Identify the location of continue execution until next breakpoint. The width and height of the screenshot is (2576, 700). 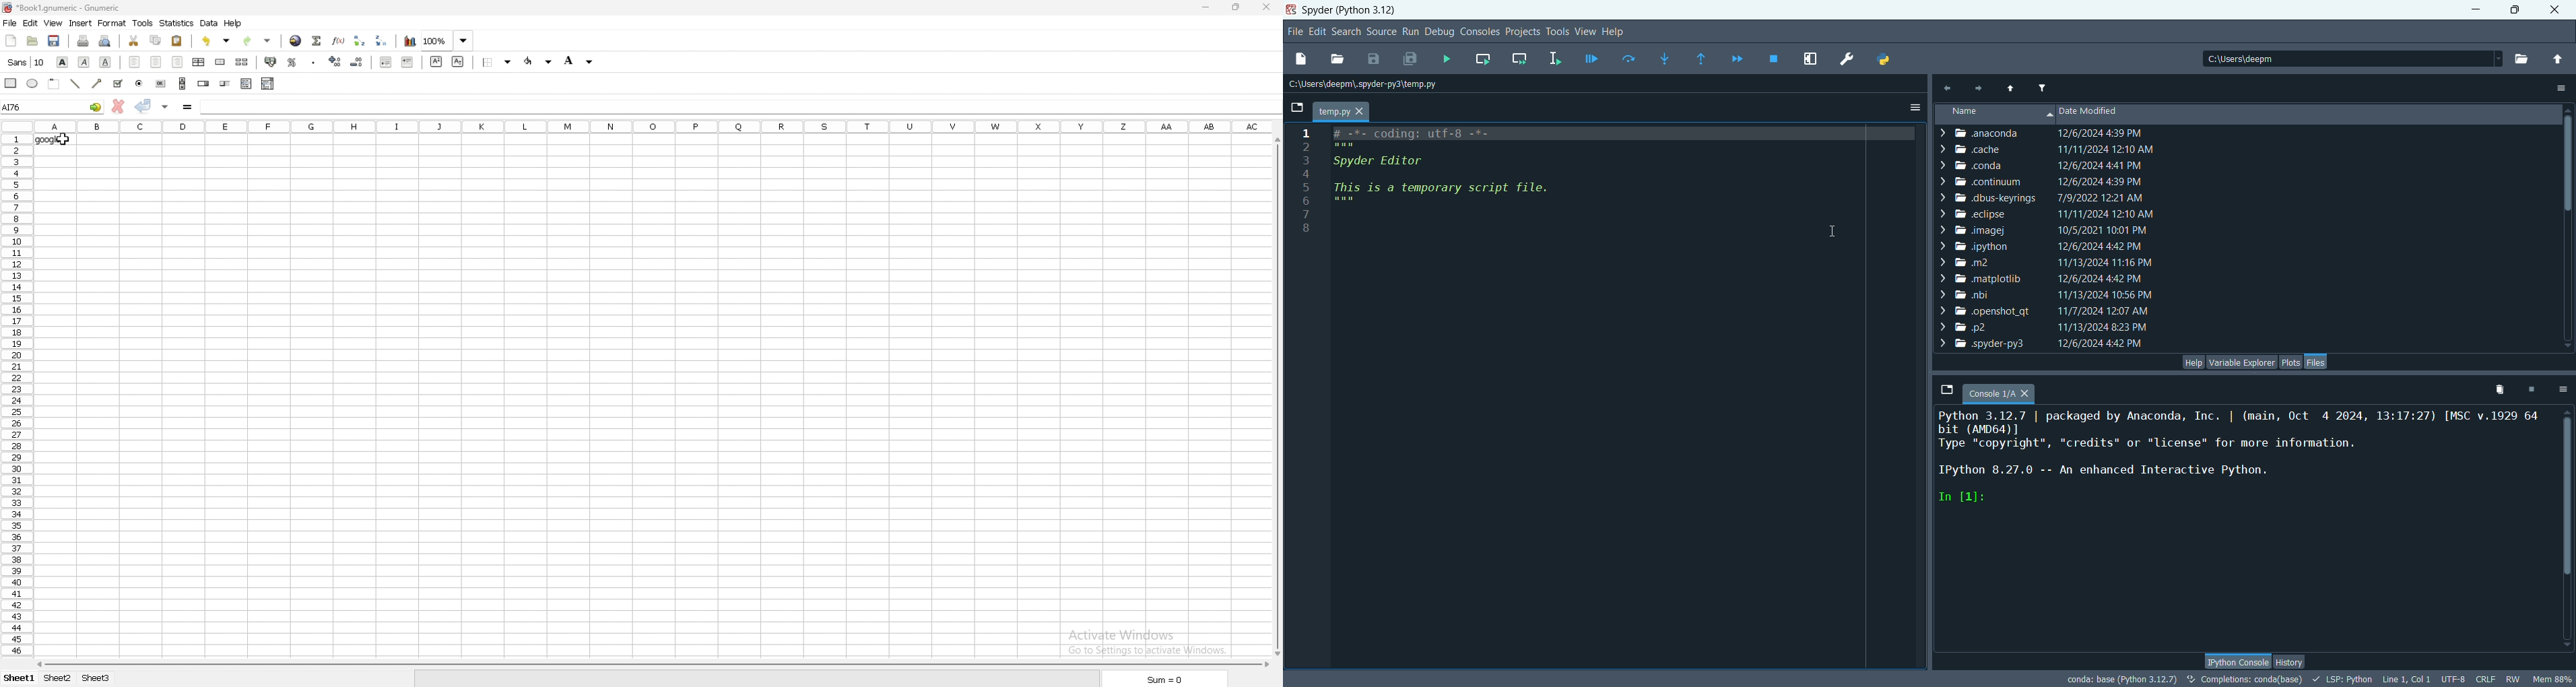
(1738, 60).